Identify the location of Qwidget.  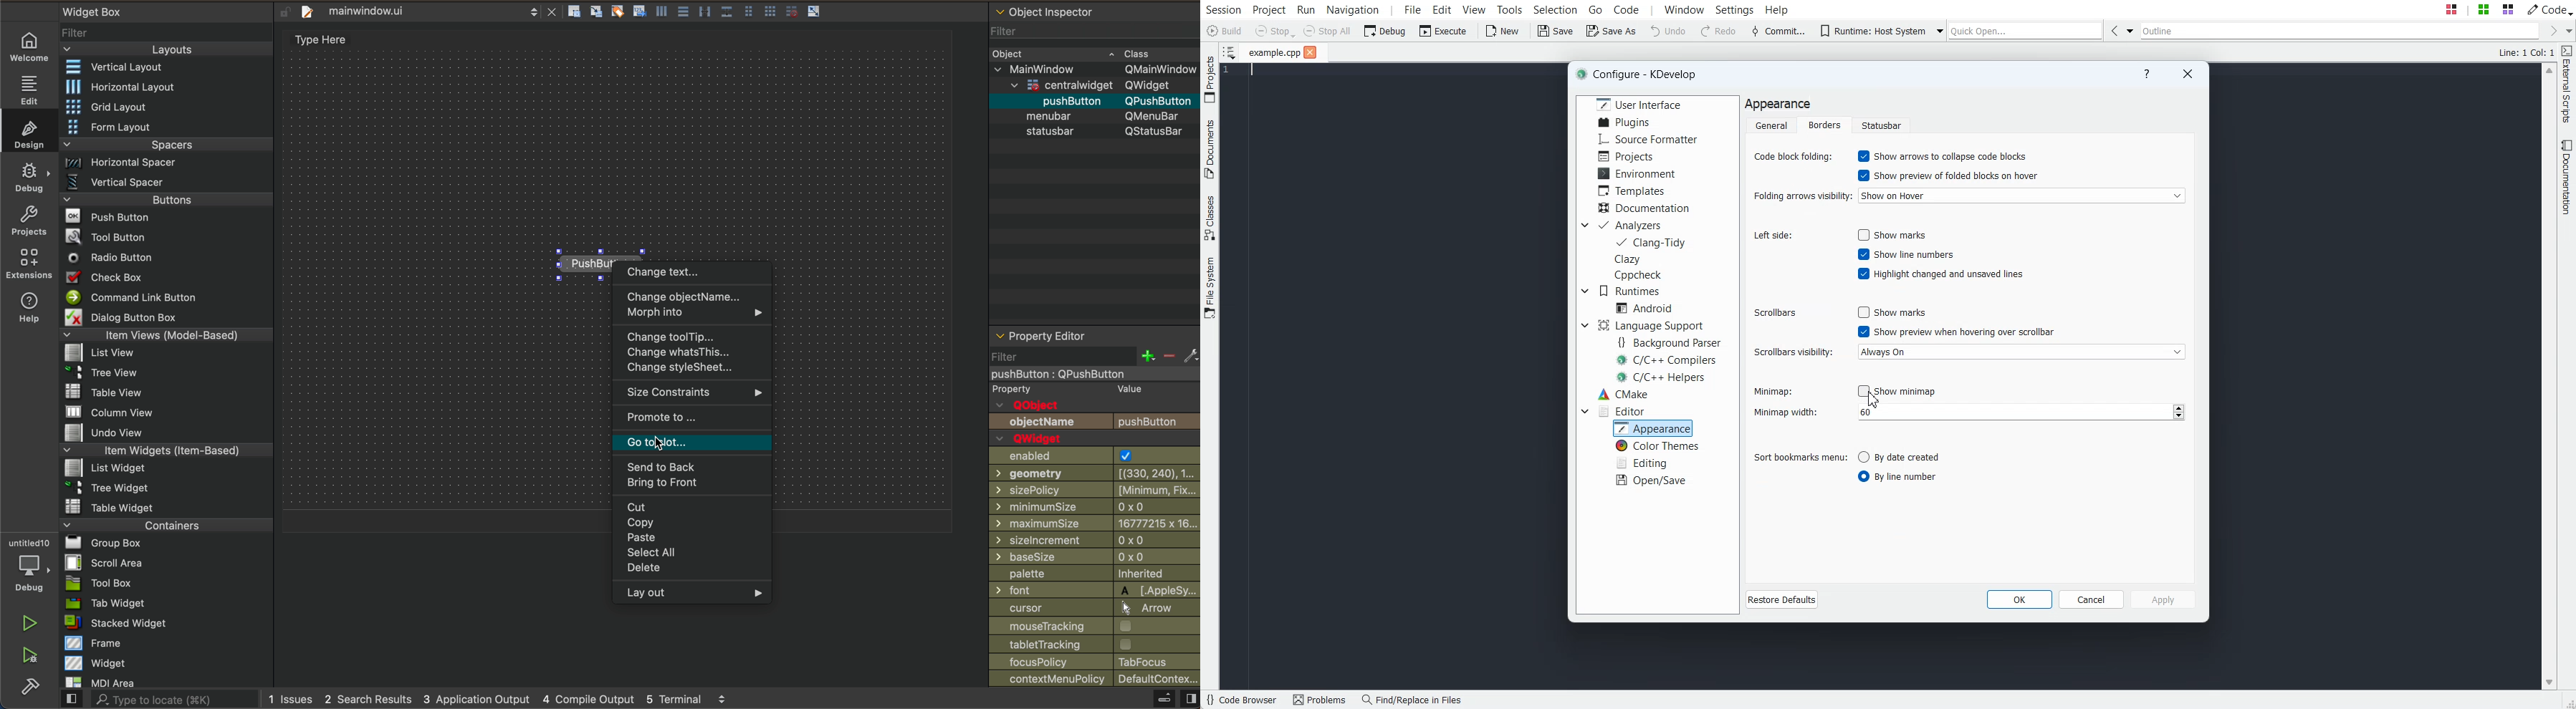
(1034, 438).